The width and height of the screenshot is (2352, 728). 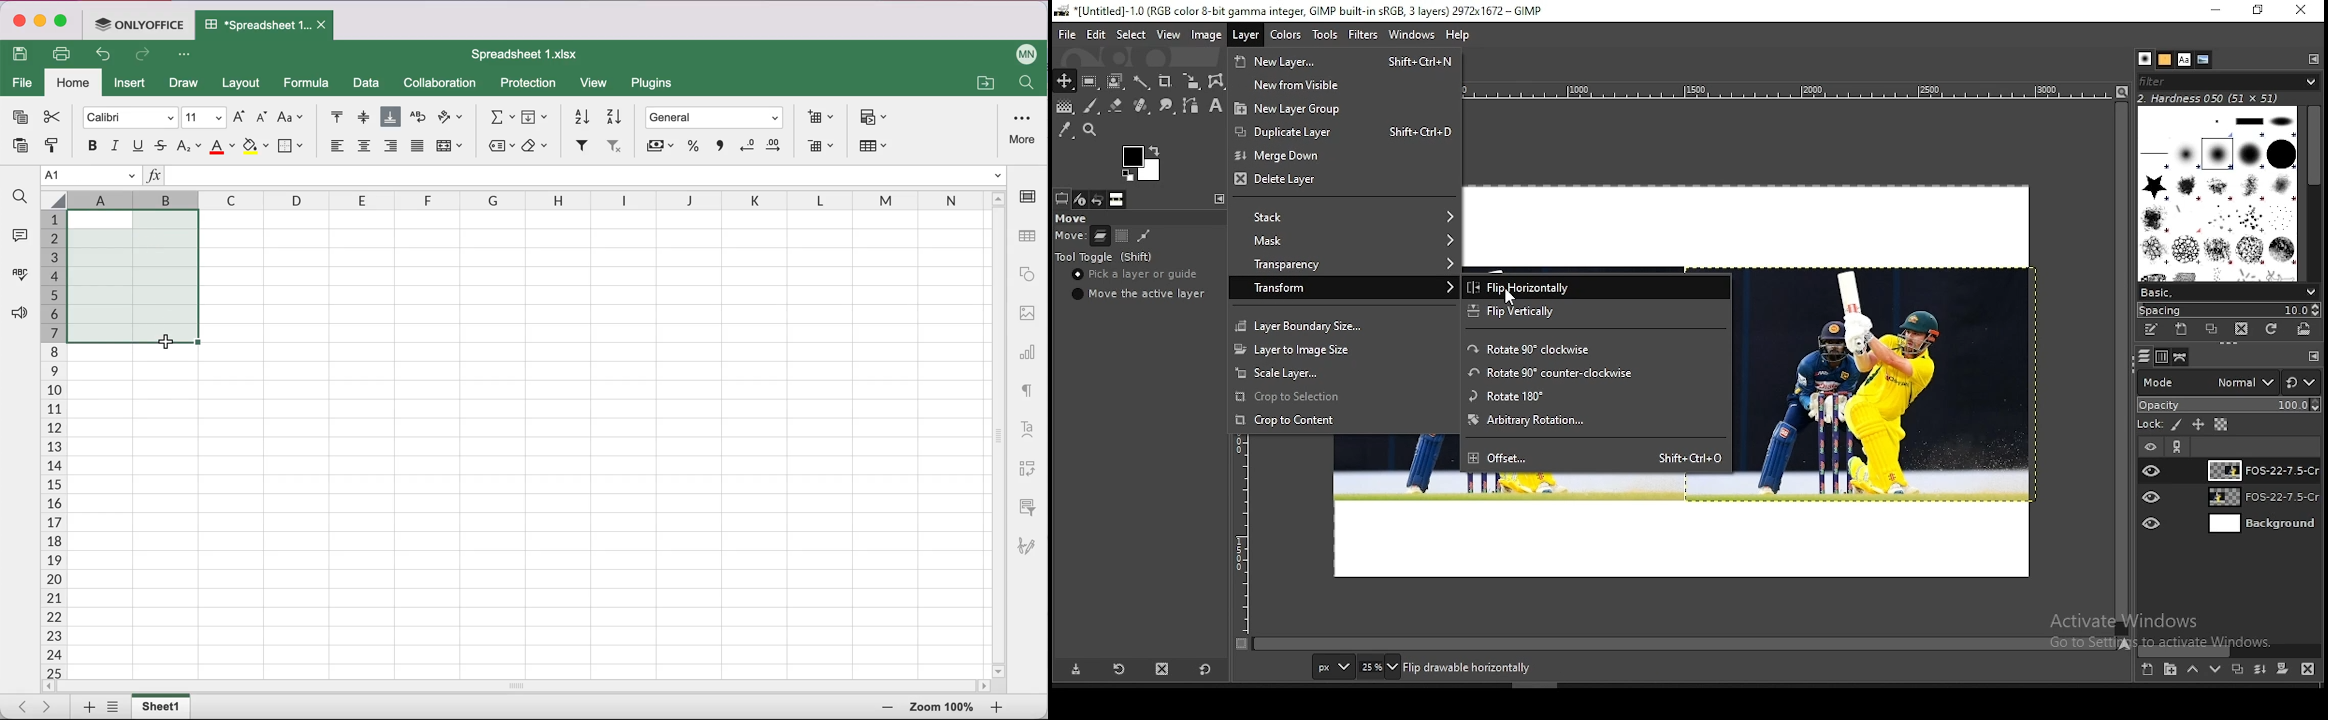 What do you see at coordinates (19, 704) in the screenshot?
I see `Scroll to first sheet` at bounding box center [19, 704].